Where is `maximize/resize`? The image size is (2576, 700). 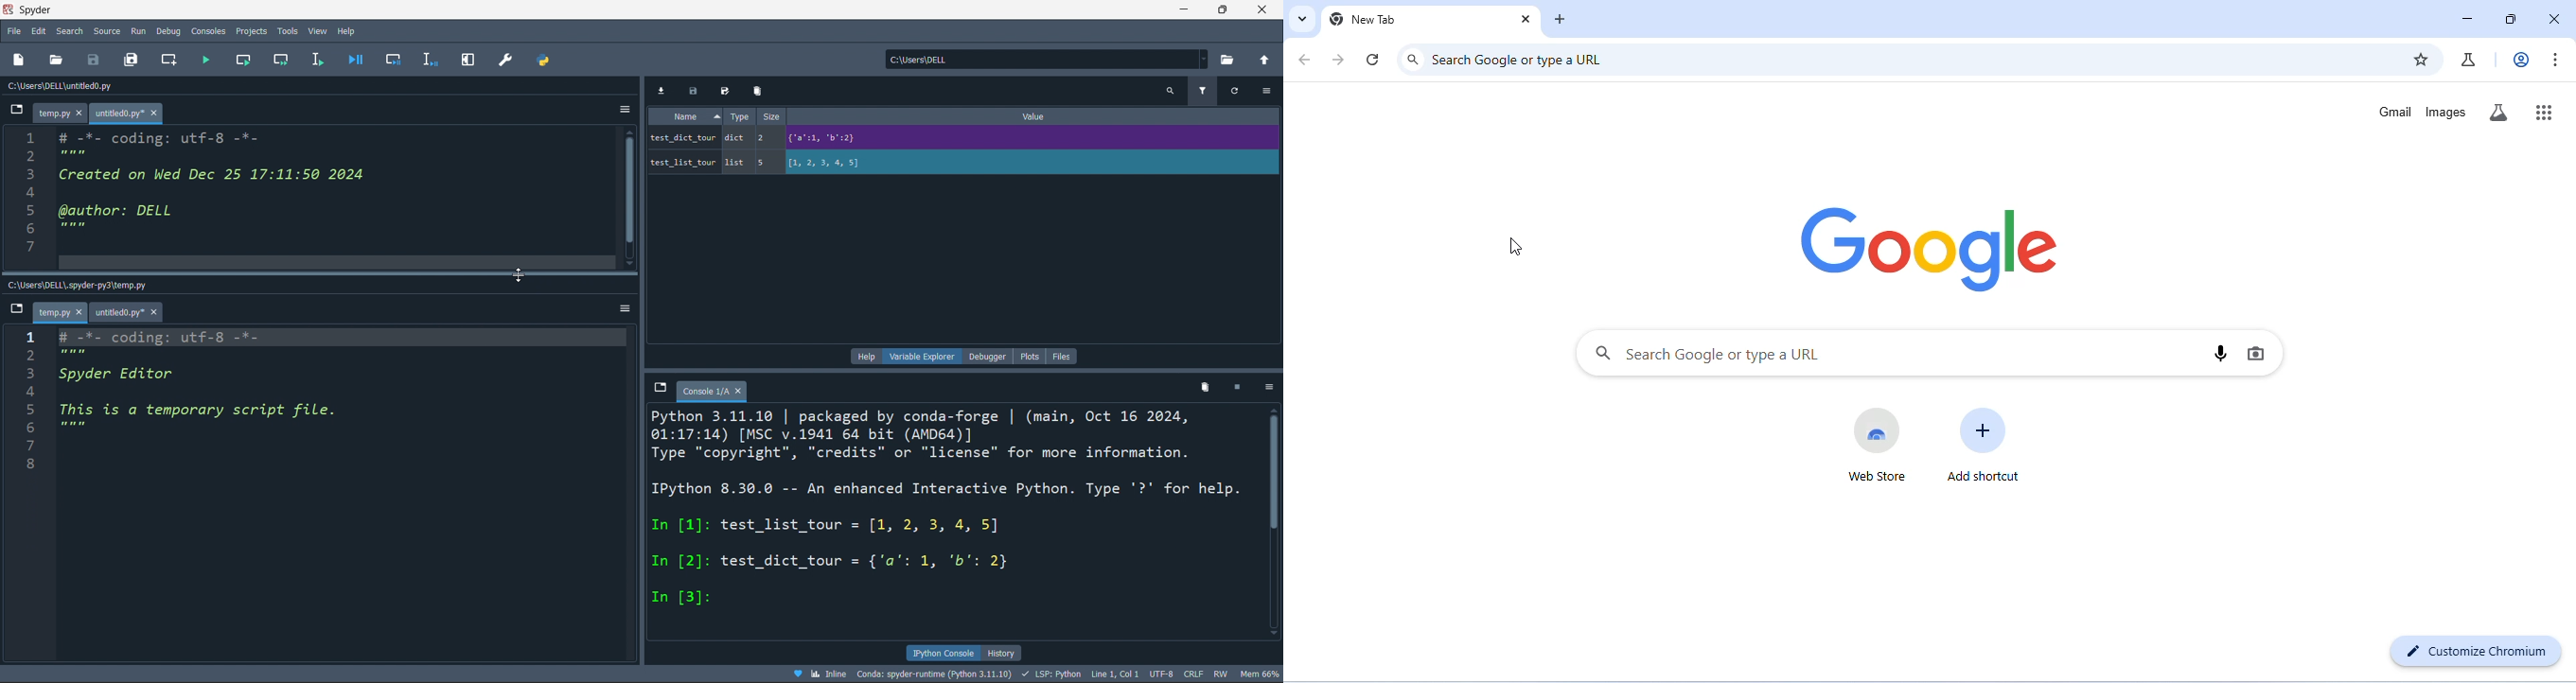
maximize/resize is located at coordinates (1223, 11).